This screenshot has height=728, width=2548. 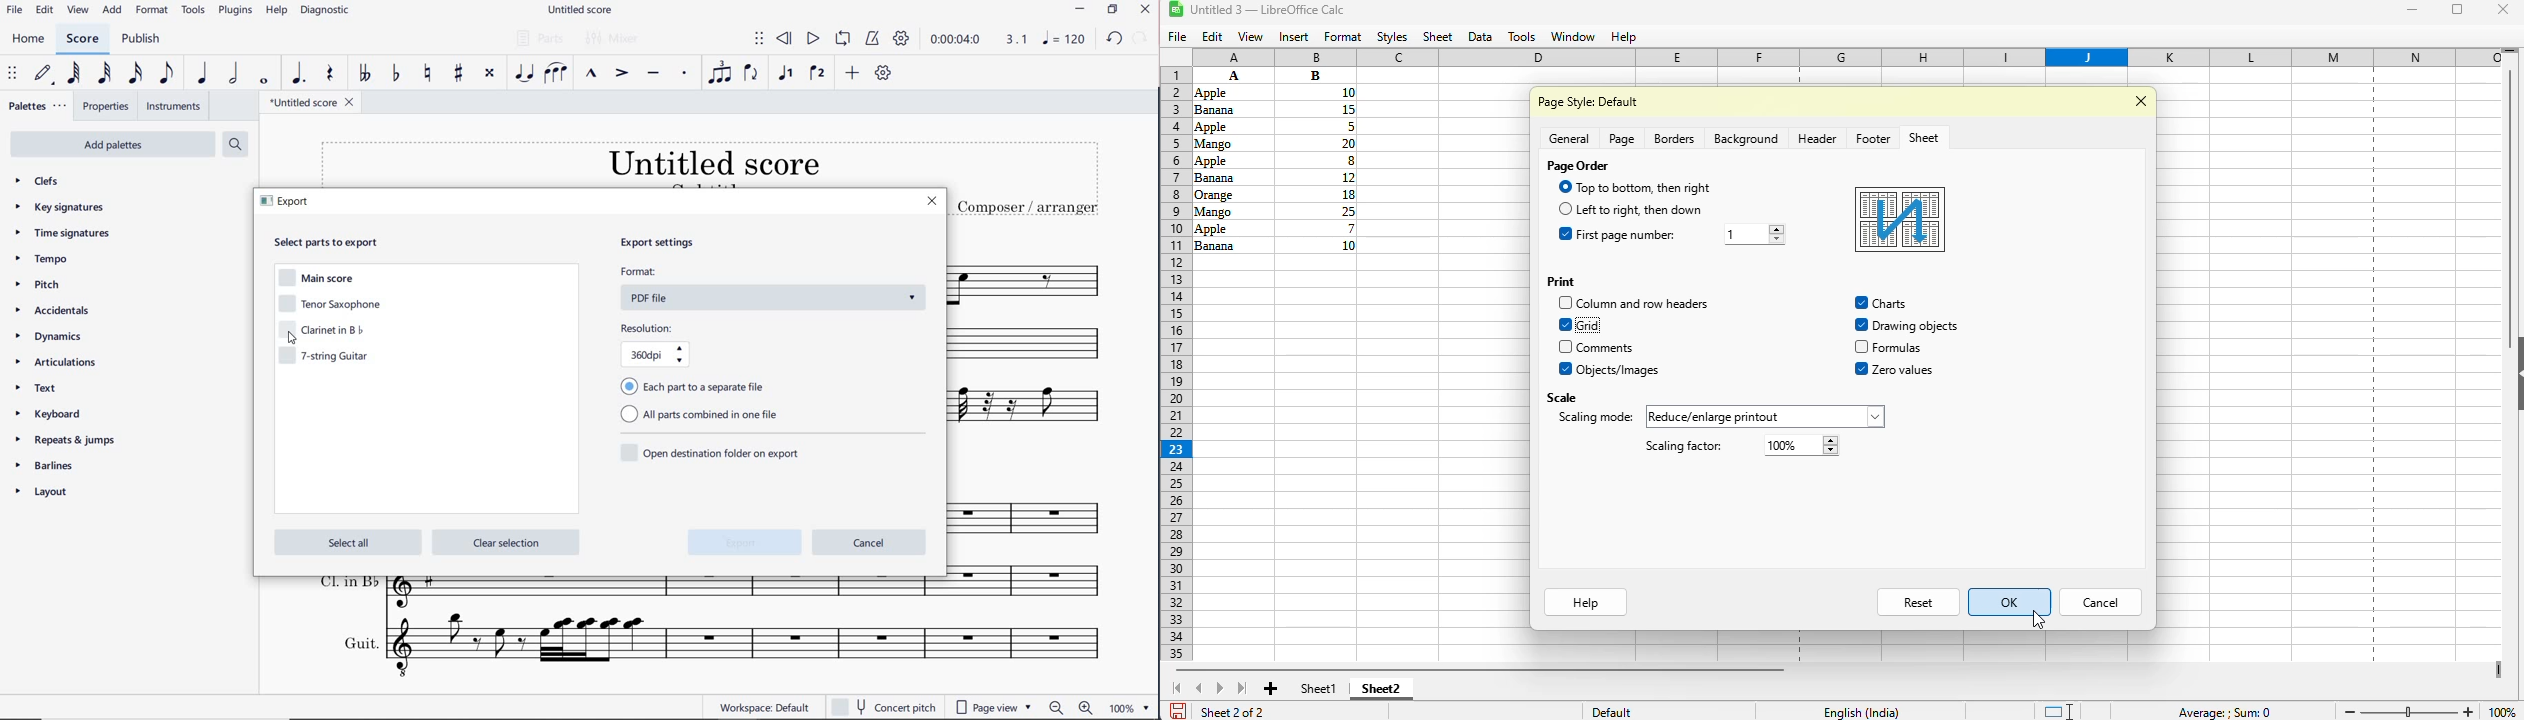 I want to click on SELECT TO MOVE, so click(x=759, y=38).